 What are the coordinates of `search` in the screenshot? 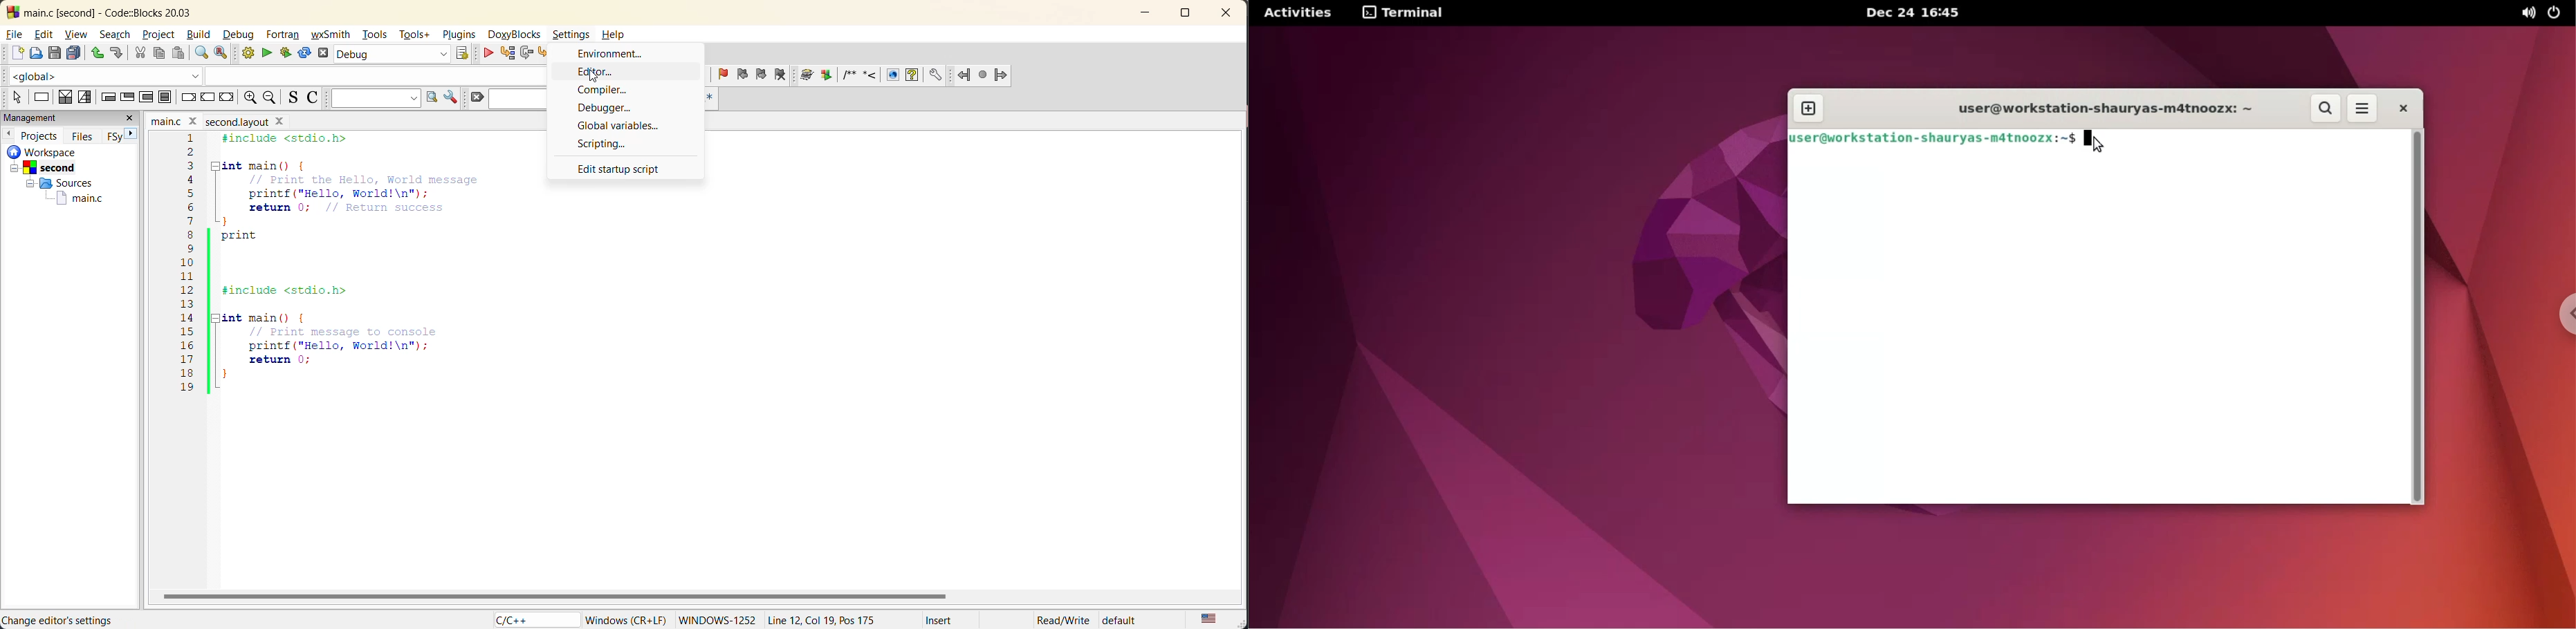 It's located at (117, 34).